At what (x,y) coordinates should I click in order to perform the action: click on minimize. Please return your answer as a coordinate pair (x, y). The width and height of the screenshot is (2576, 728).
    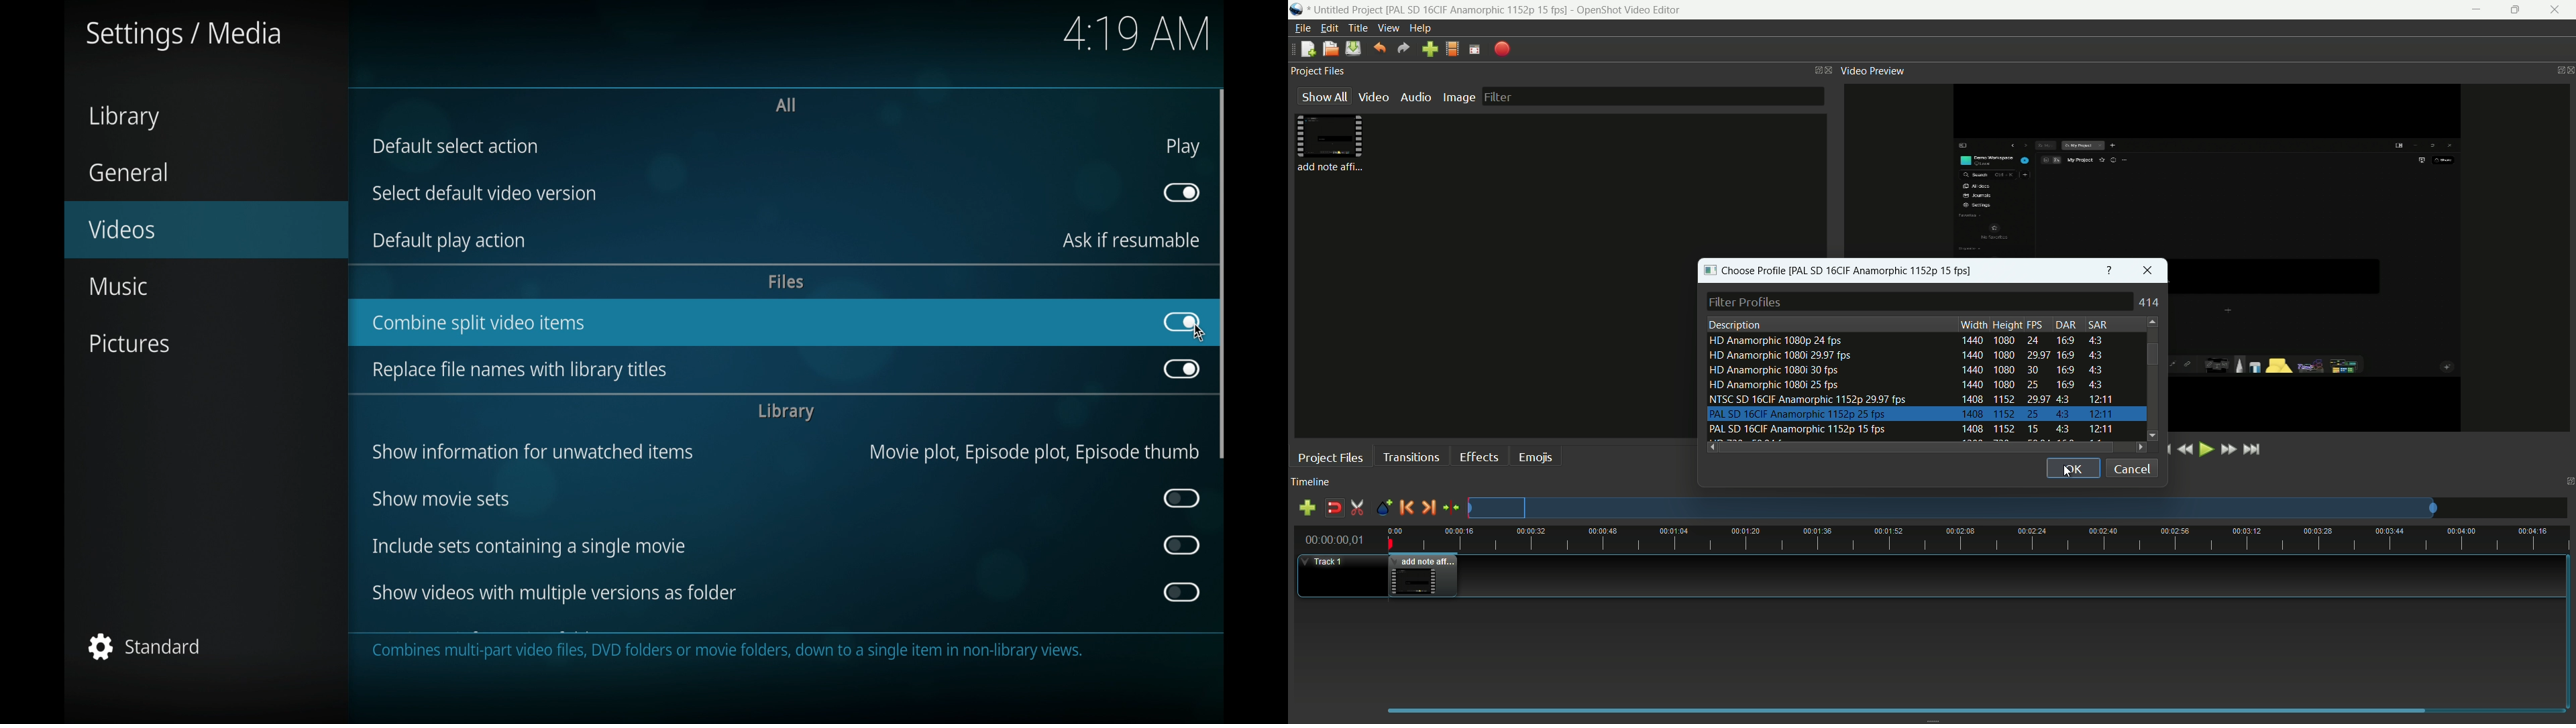
    Looking at the image, I should click on (2475, 10).